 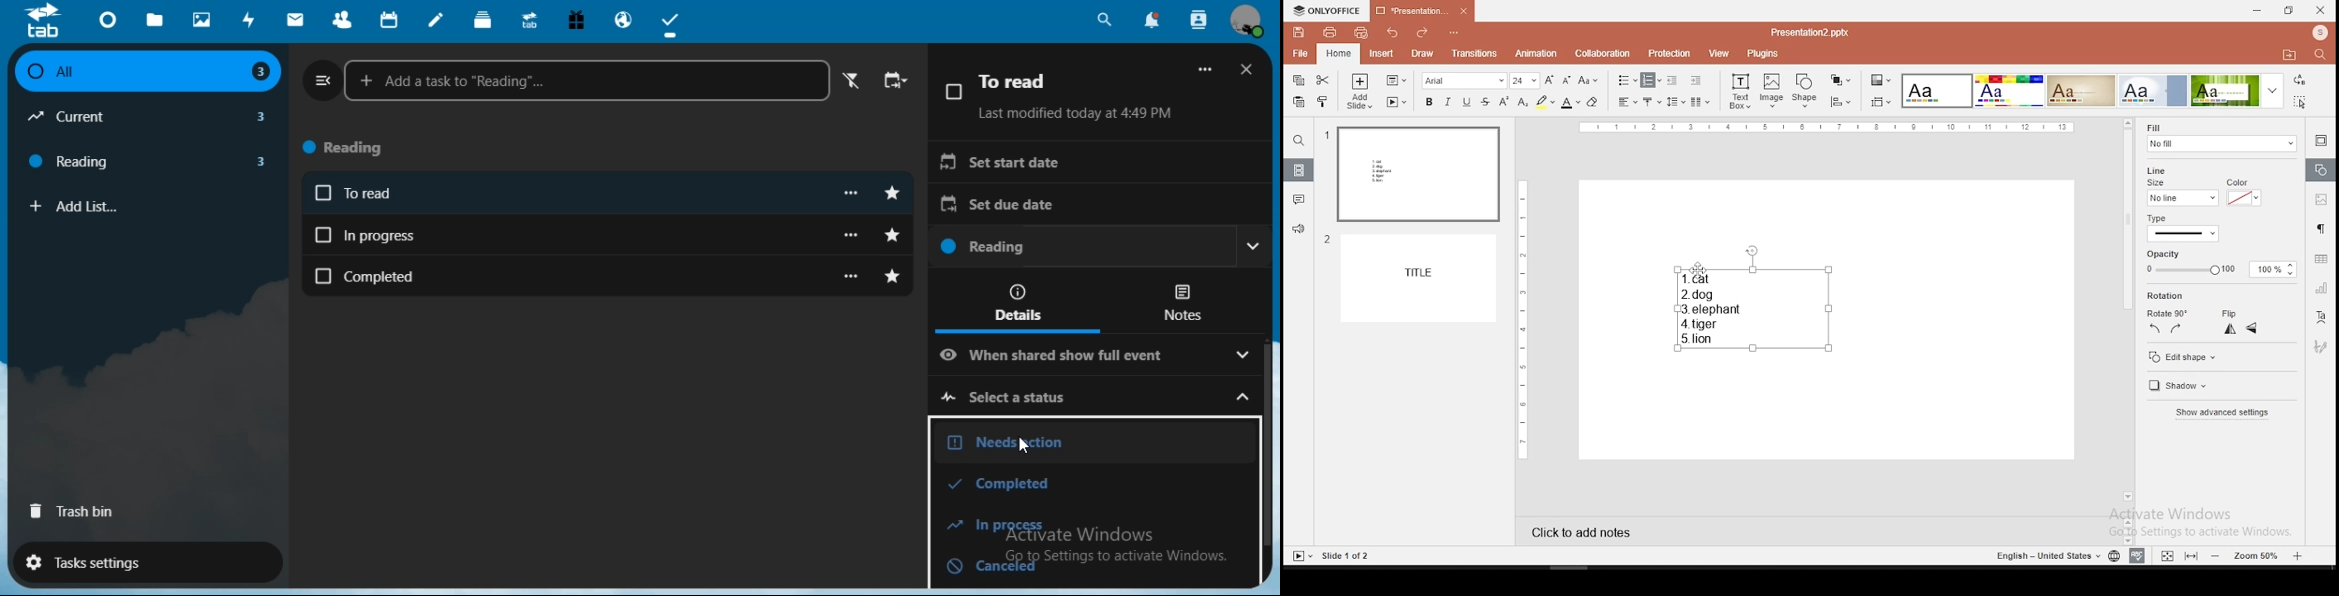 What do you see at coordinates (855, 275) in the screenshot?
I see `more` at bounding box center [855, 275].